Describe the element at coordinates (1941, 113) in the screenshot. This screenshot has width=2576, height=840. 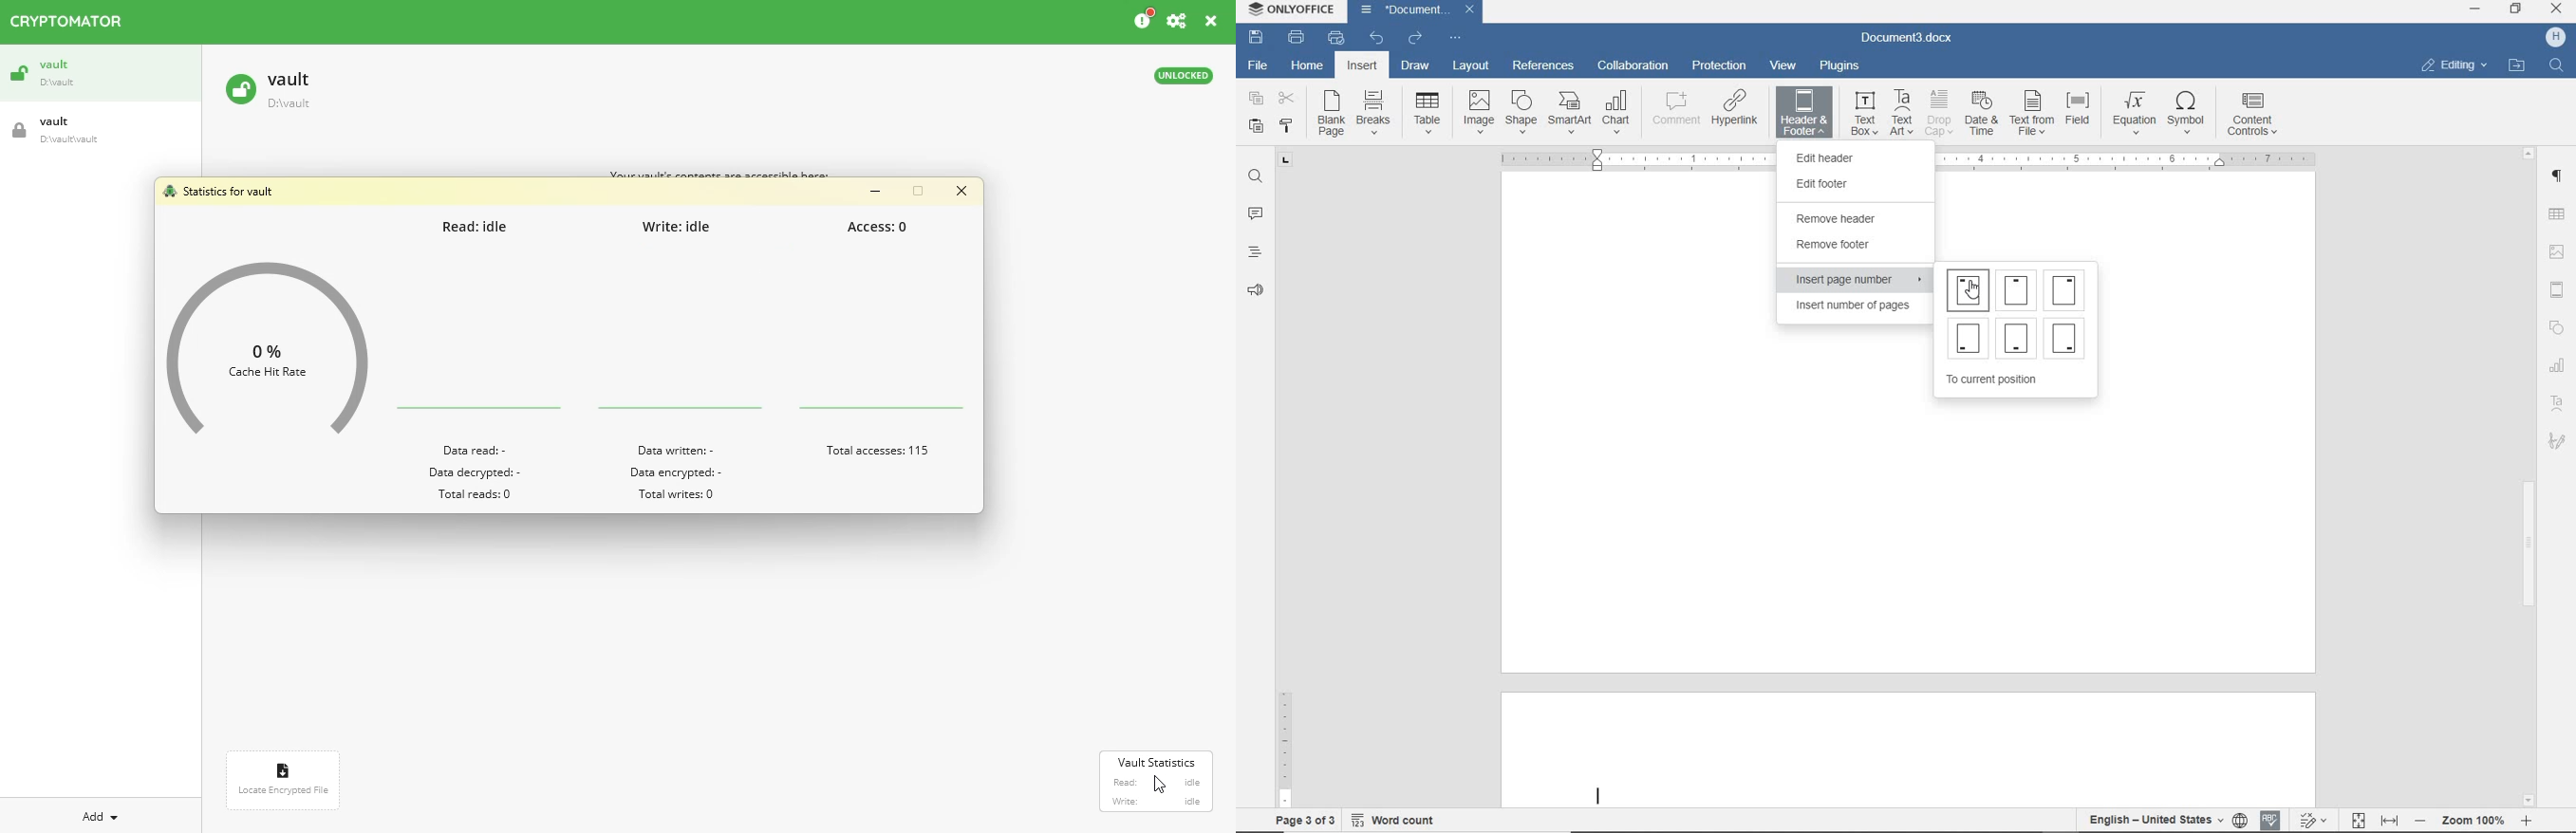
I see `DROP CAP` at that location.